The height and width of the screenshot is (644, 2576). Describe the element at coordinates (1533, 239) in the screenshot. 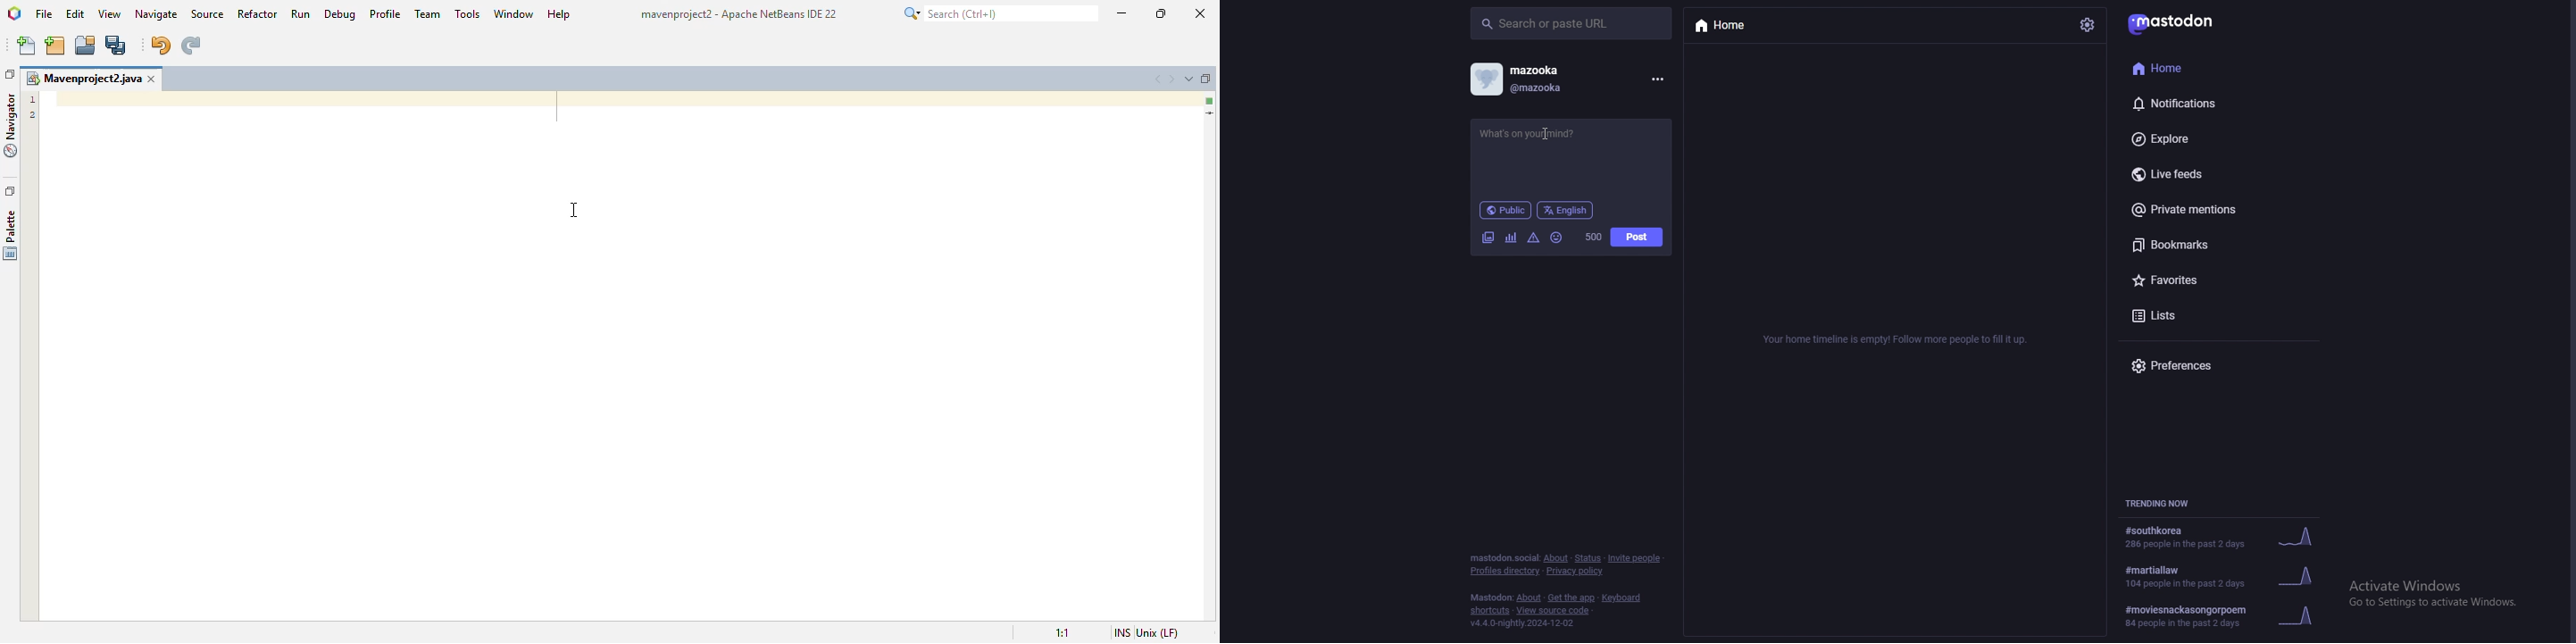

I see `warnings` at that location.